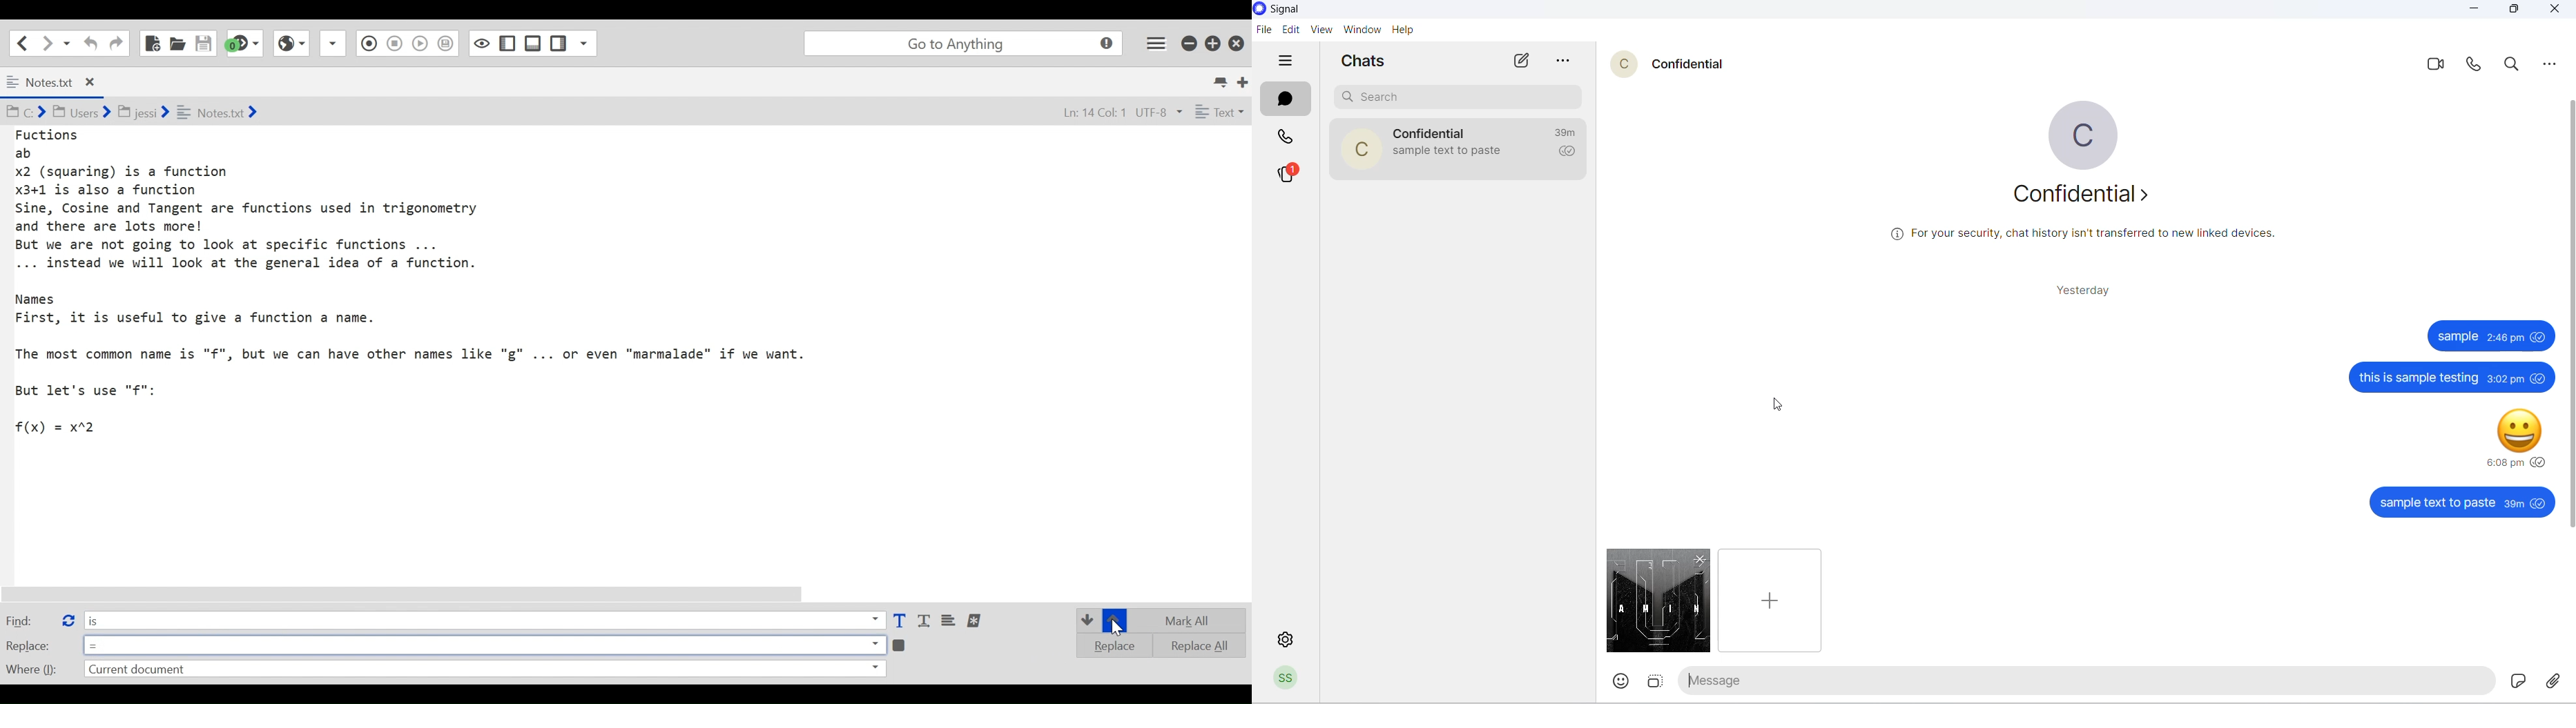 The image size is (2576, 728). I want to click on seen, so click(2541, 338).